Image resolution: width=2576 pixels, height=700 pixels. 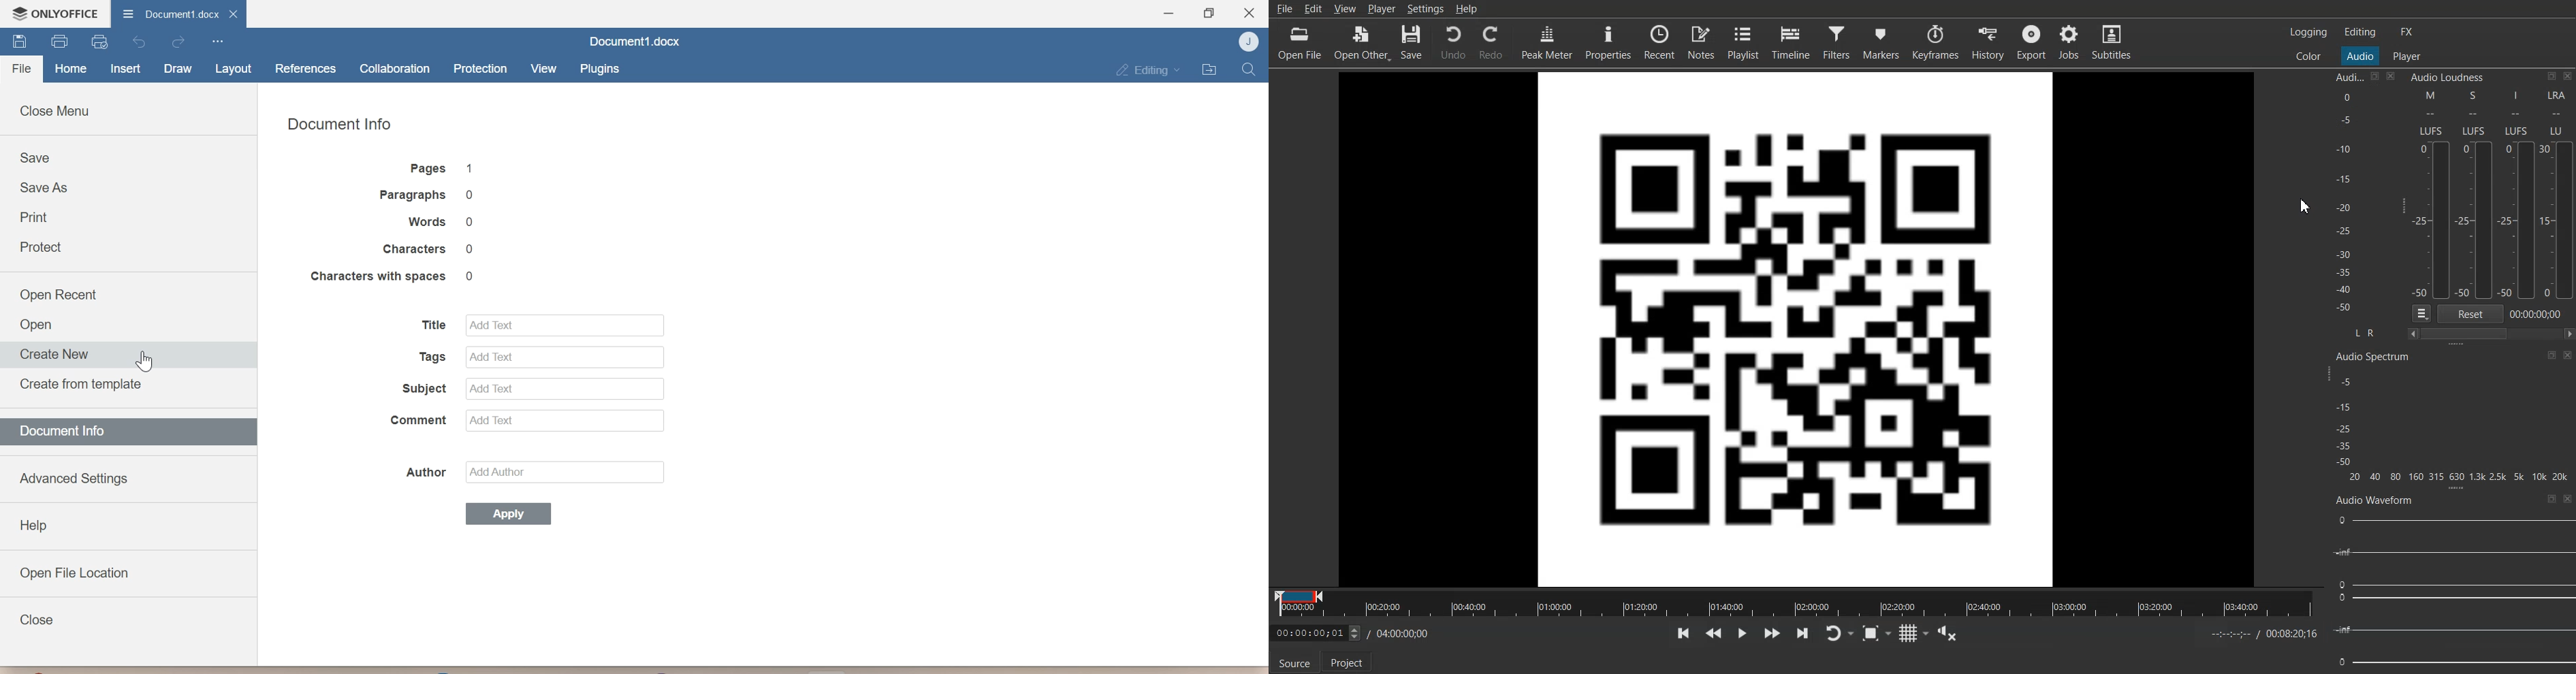 I want to click on Timeline Slider, so click(x=1795, y=604).